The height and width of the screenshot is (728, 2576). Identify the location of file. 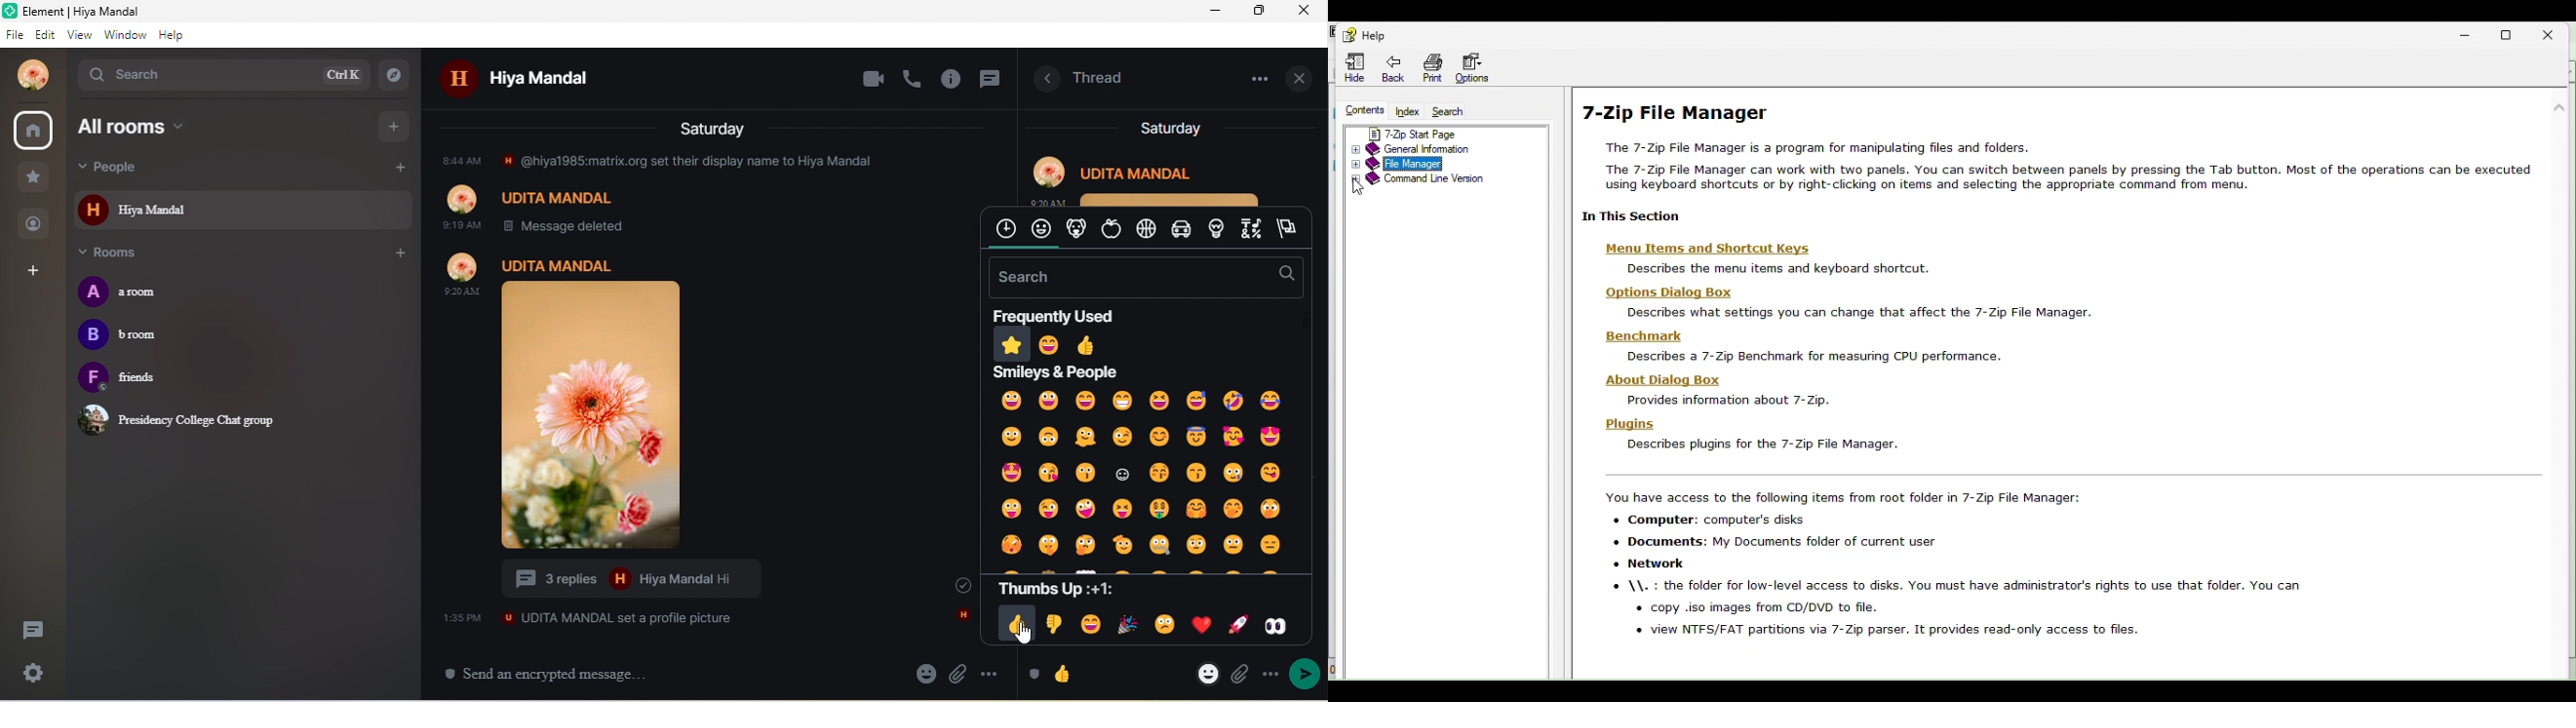
(16, 35).